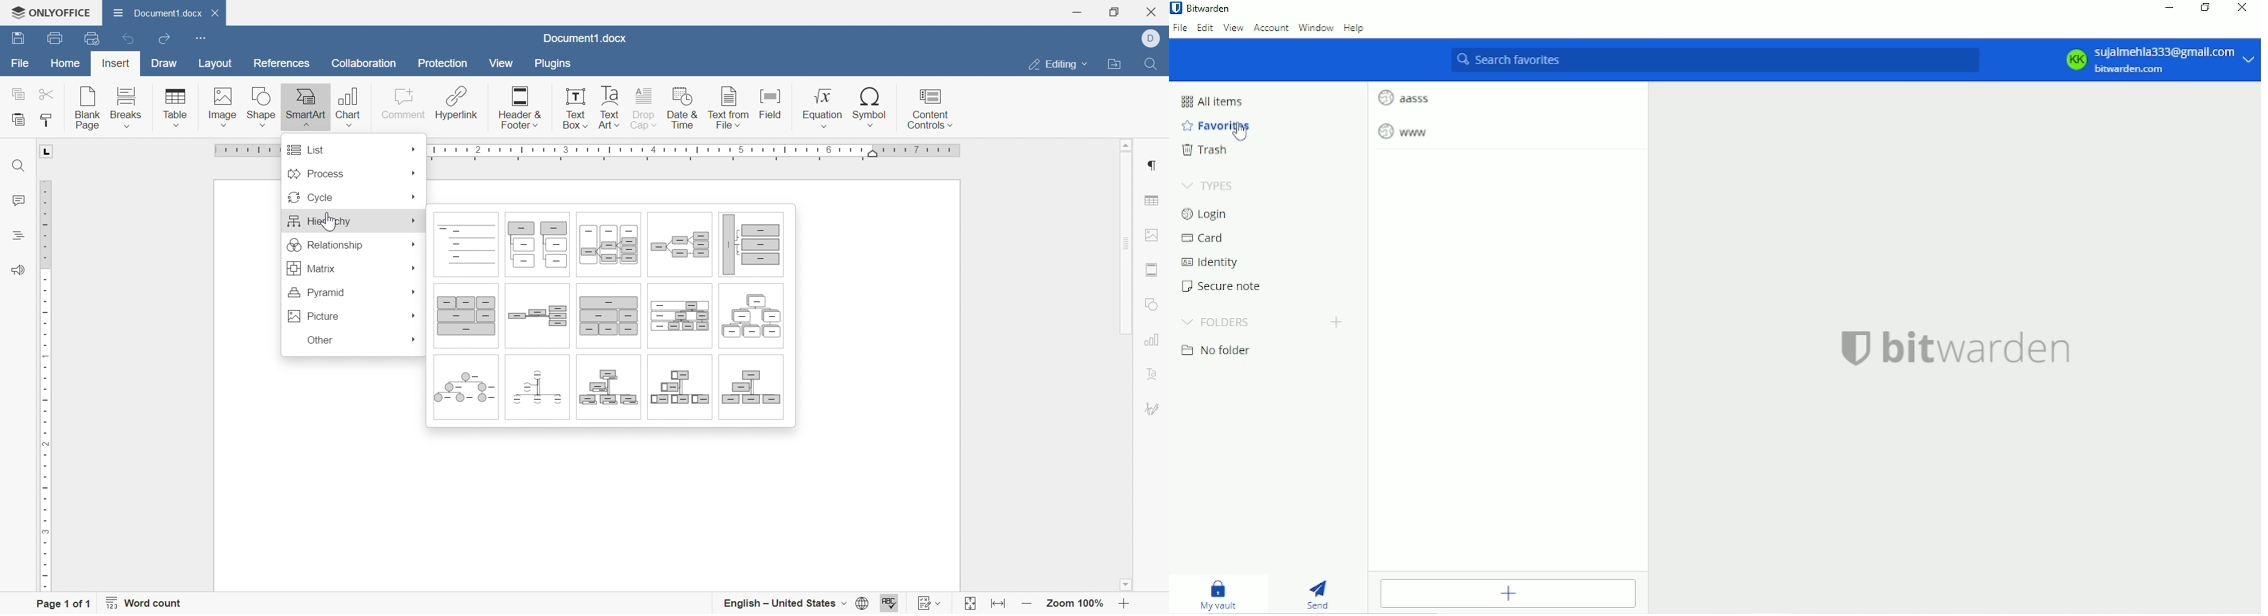  What do you see at coordinates (1209, 185) in the screenshot?
I see `Types` at bounding box center [1209, 185].